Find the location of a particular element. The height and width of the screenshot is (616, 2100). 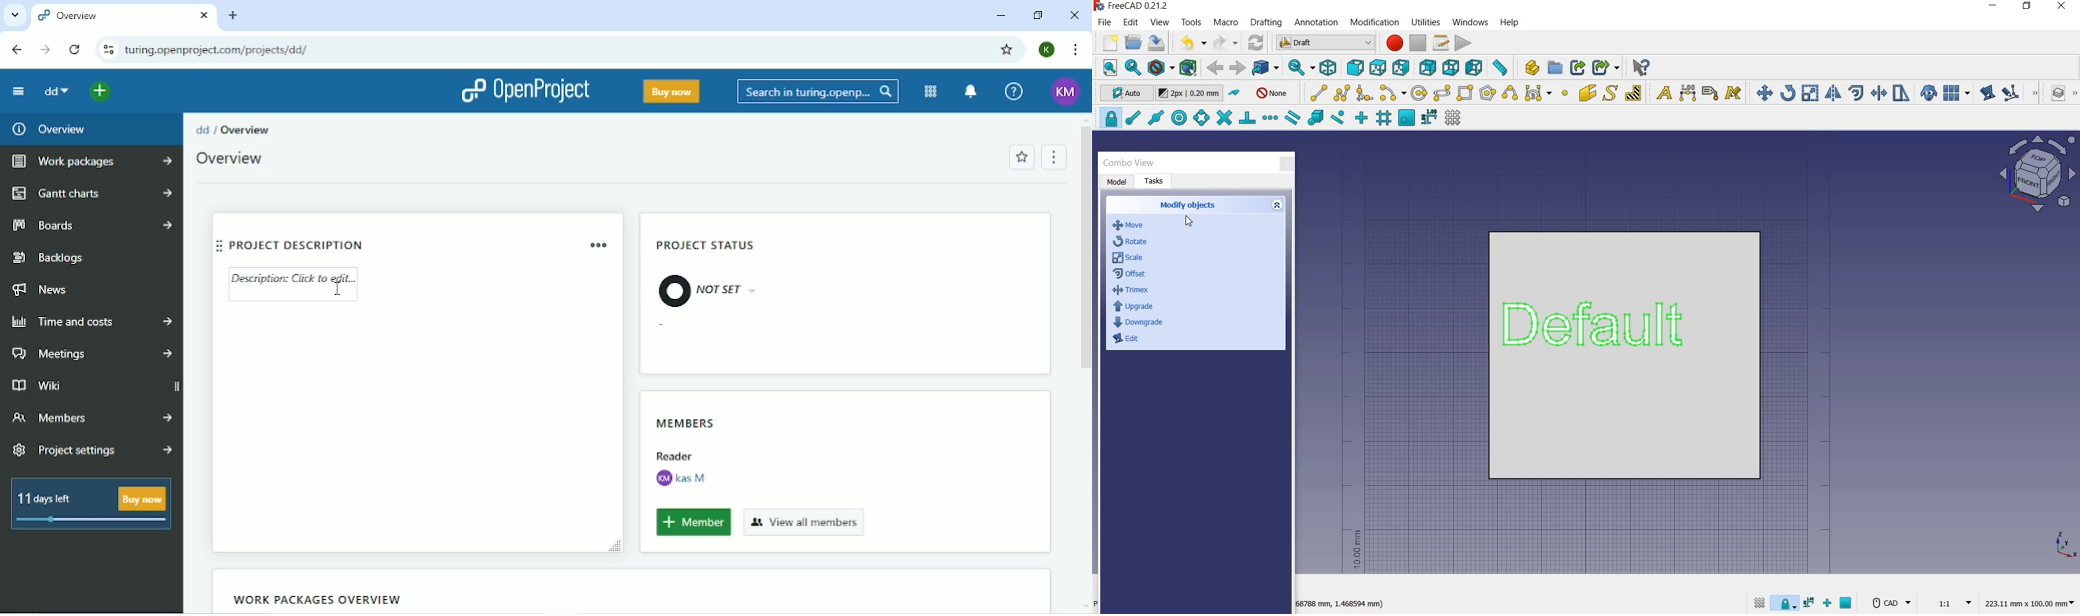

view plane options is located at coordinates (2038, 175).